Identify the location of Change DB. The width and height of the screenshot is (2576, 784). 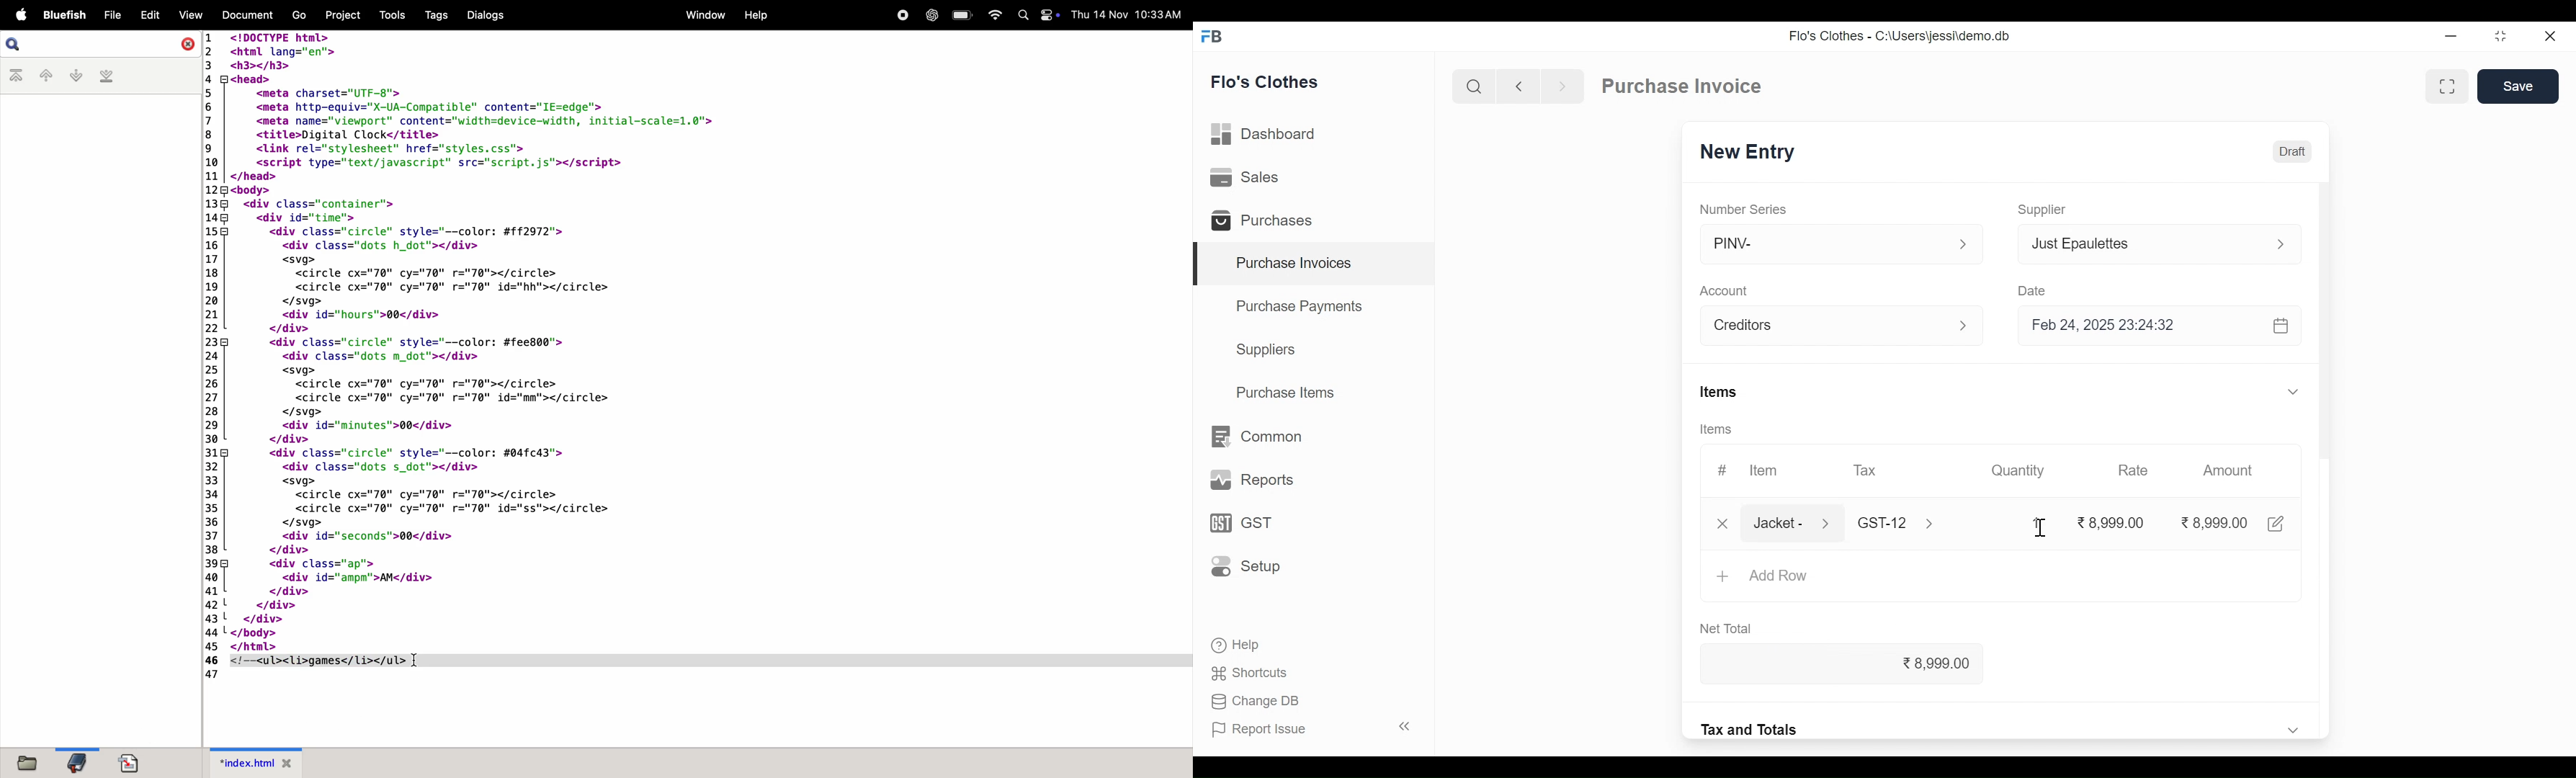
(1256, 701).